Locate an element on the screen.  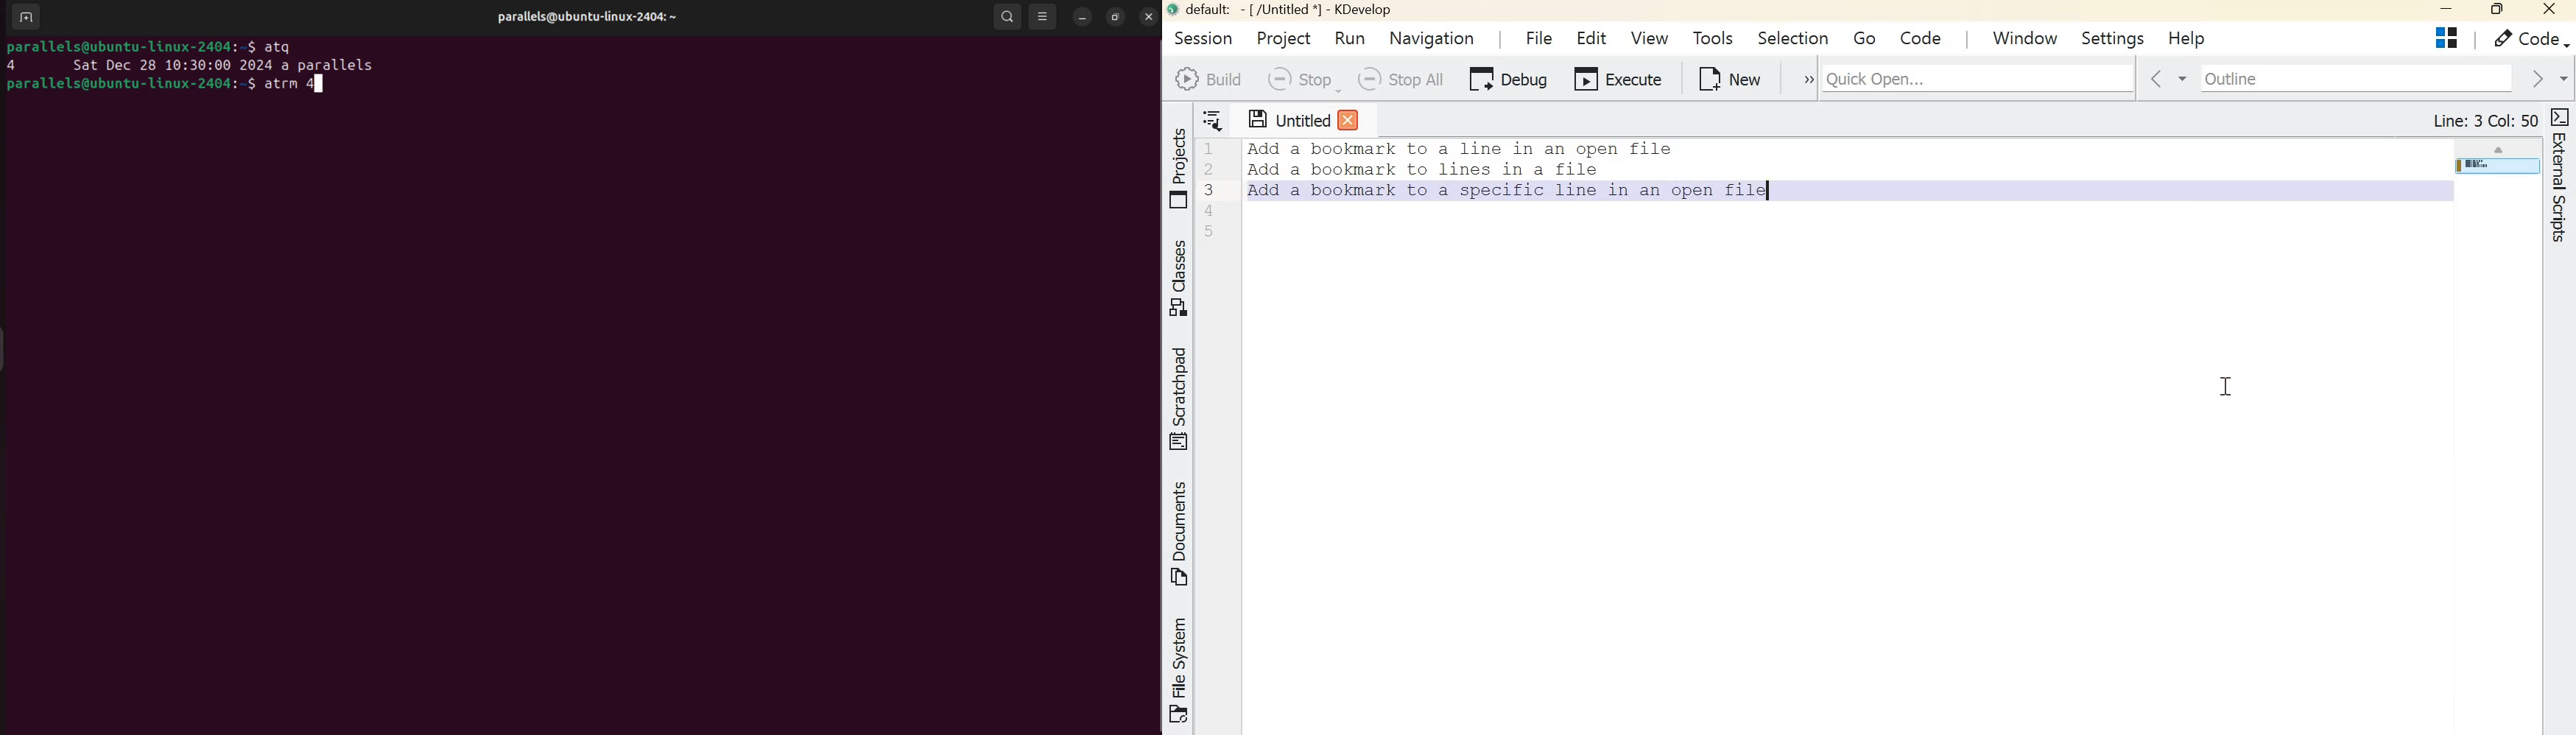
minimize is located at coordinates (1082, 16).